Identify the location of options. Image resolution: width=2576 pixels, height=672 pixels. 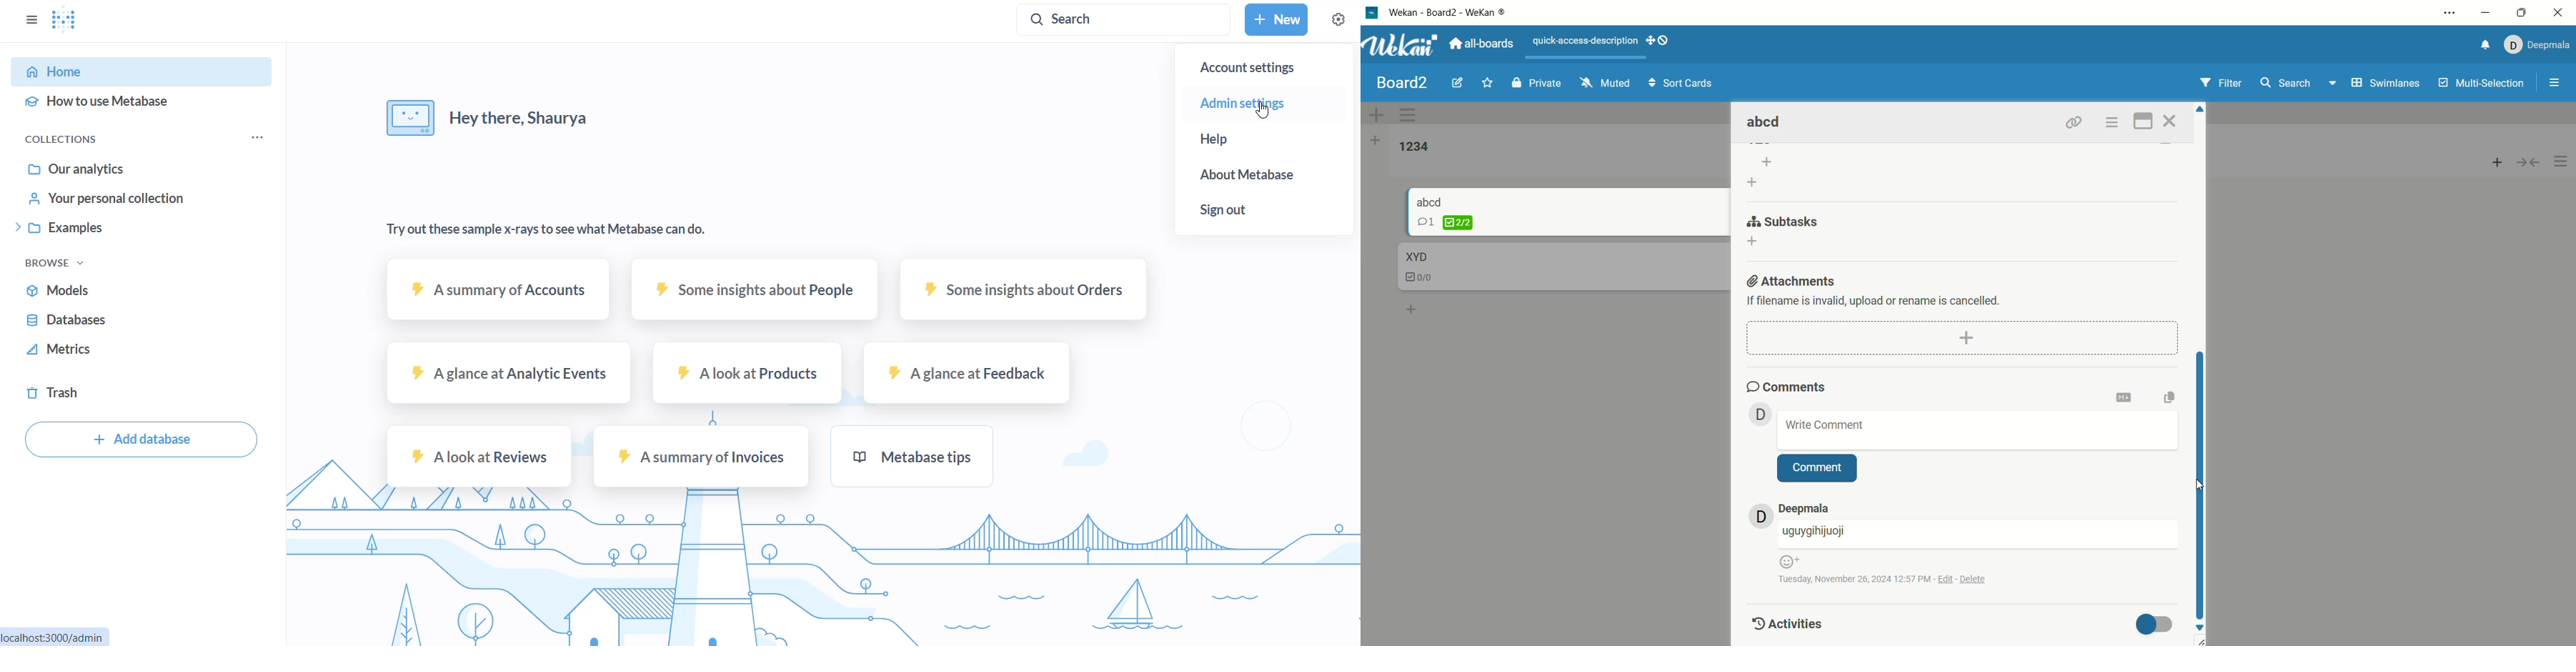
(2452, 13).